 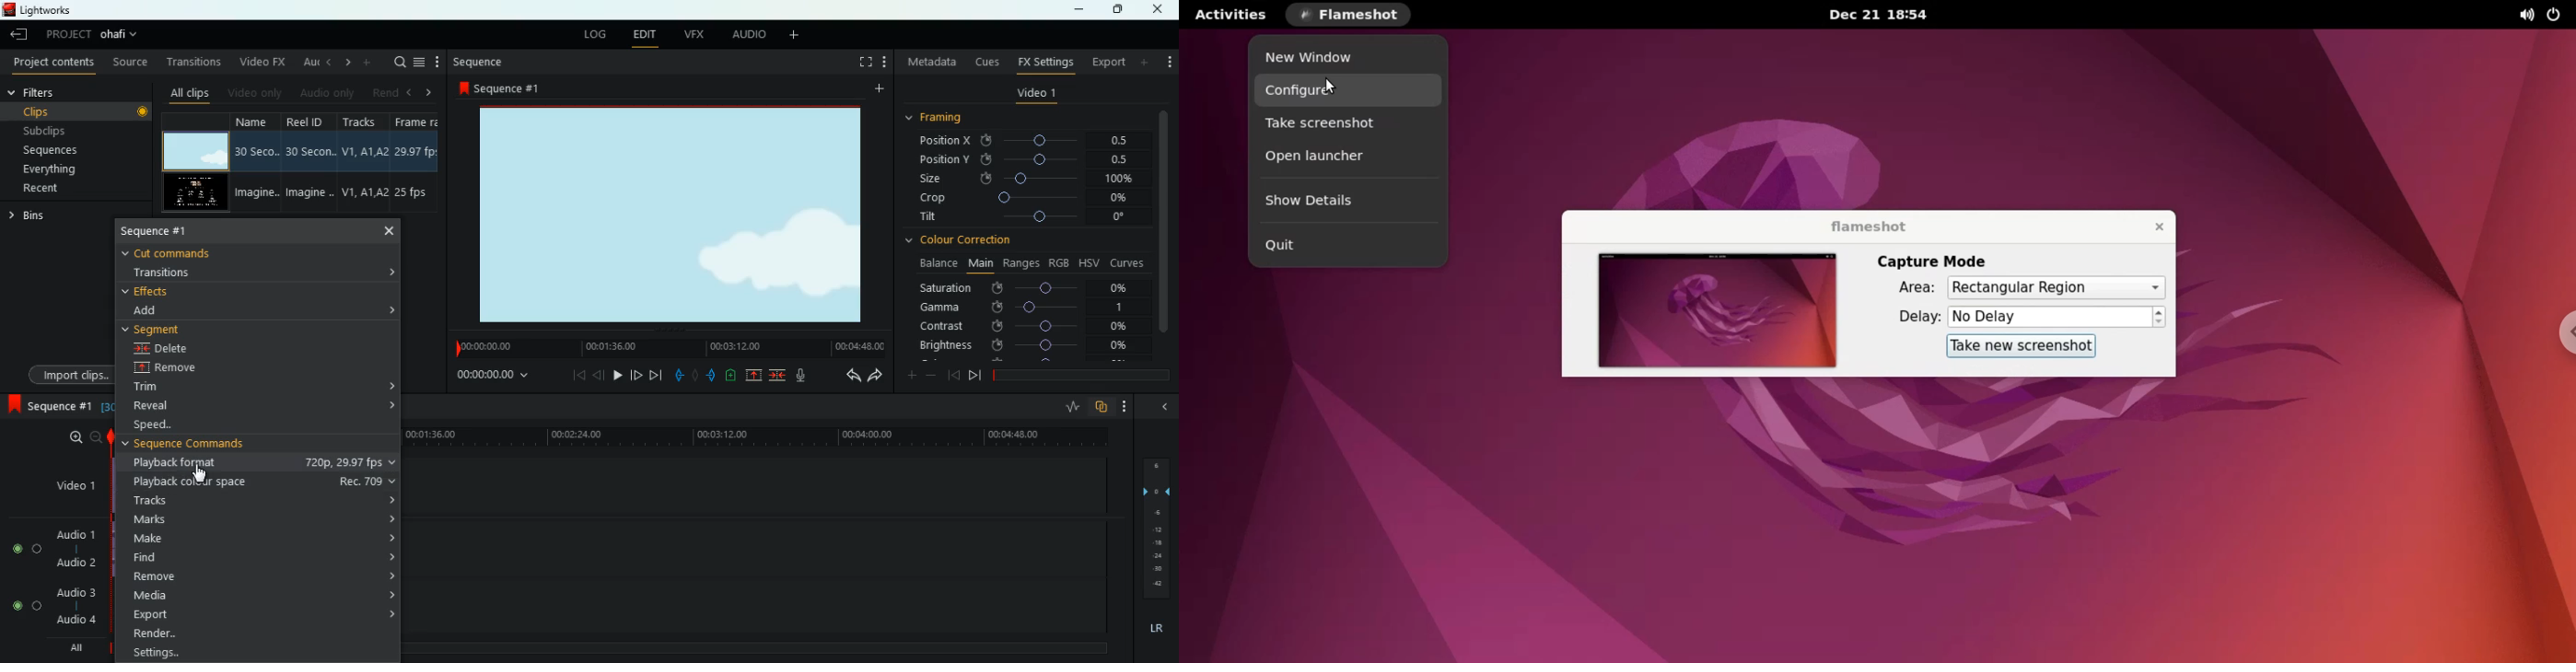 What do you see at coordinates (414, 164) in the screenshot?
I see `fps` at bounding box center [414, 164].